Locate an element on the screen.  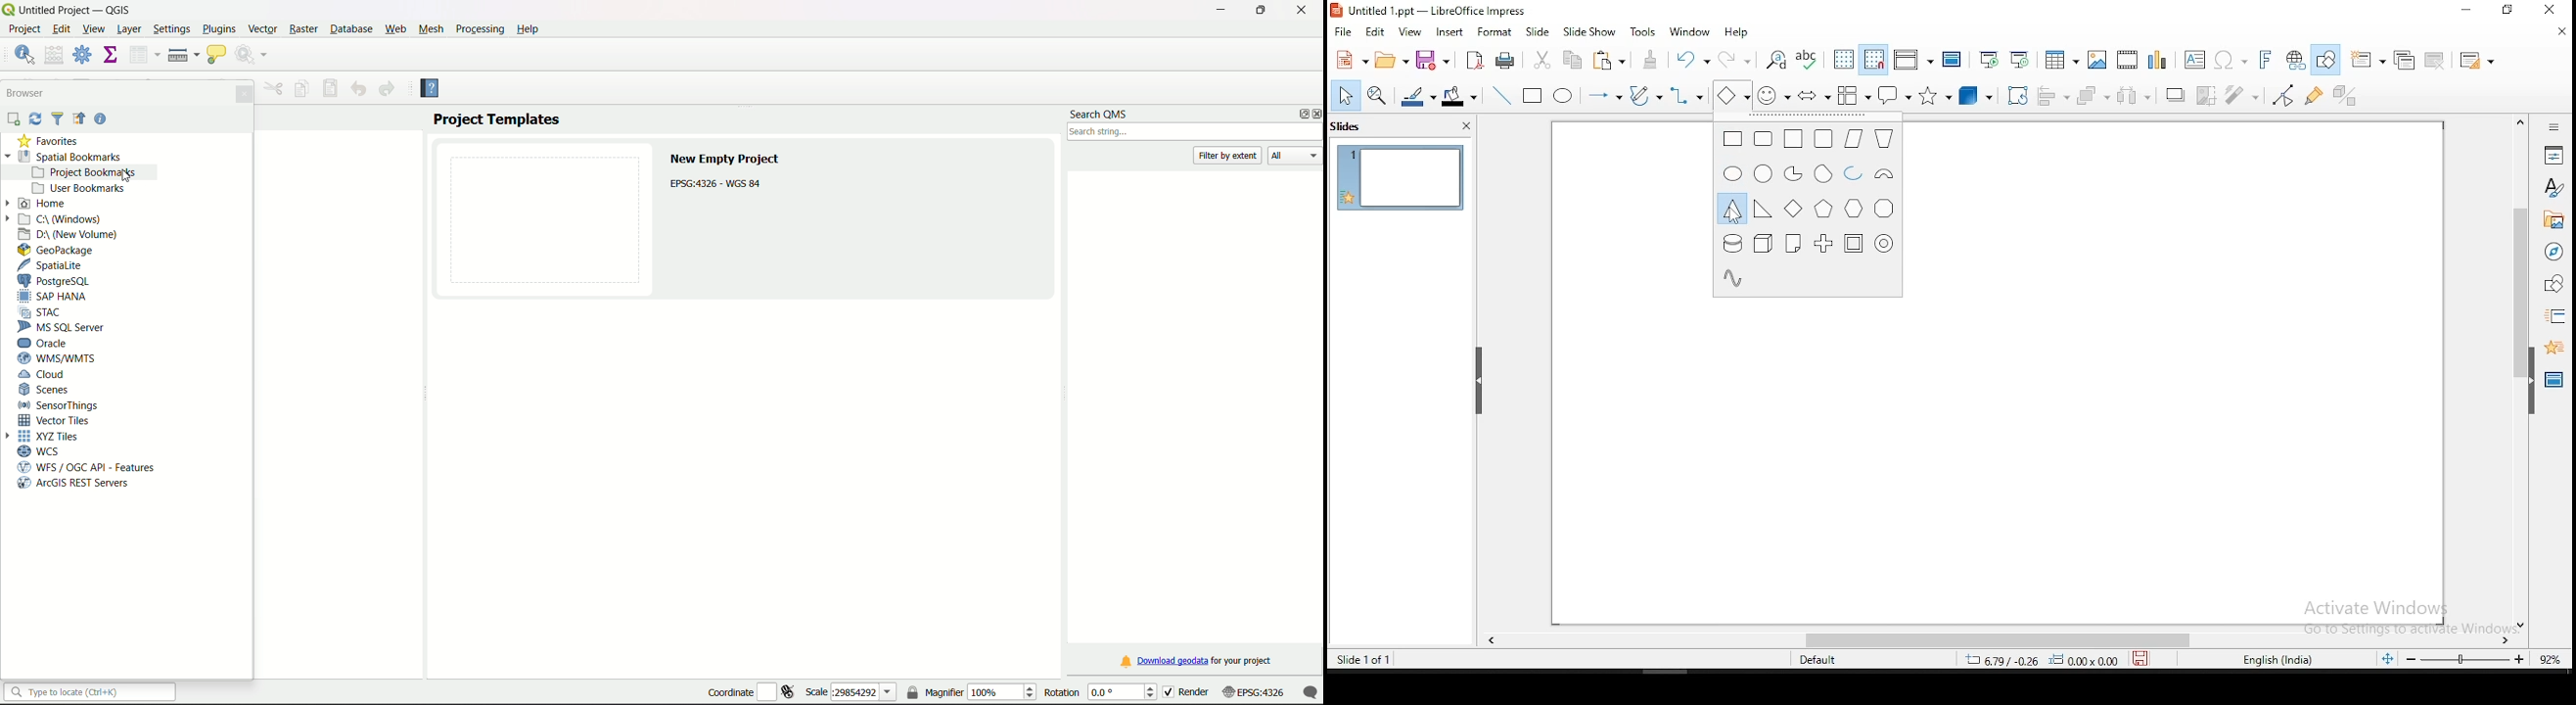
Settings is located at coordinates (172, 30).